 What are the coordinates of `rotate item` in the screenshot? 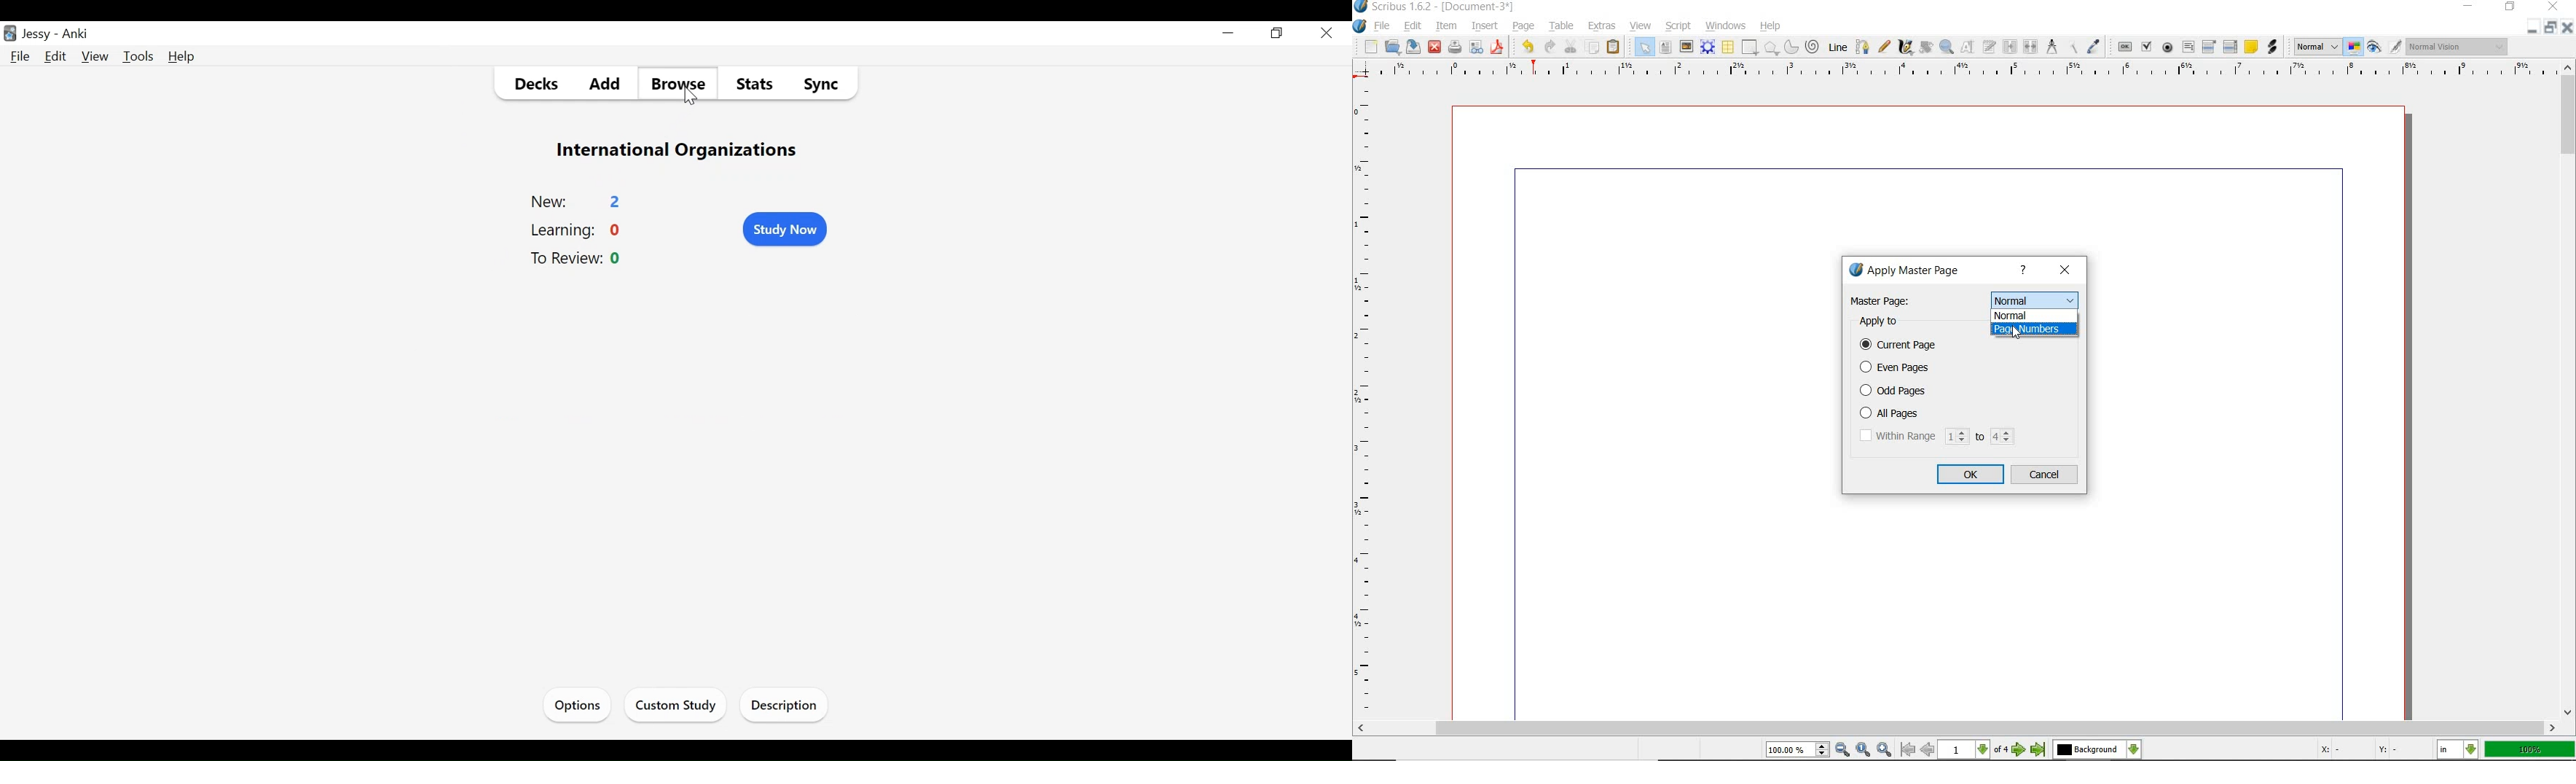 It's located at (1925, 47).